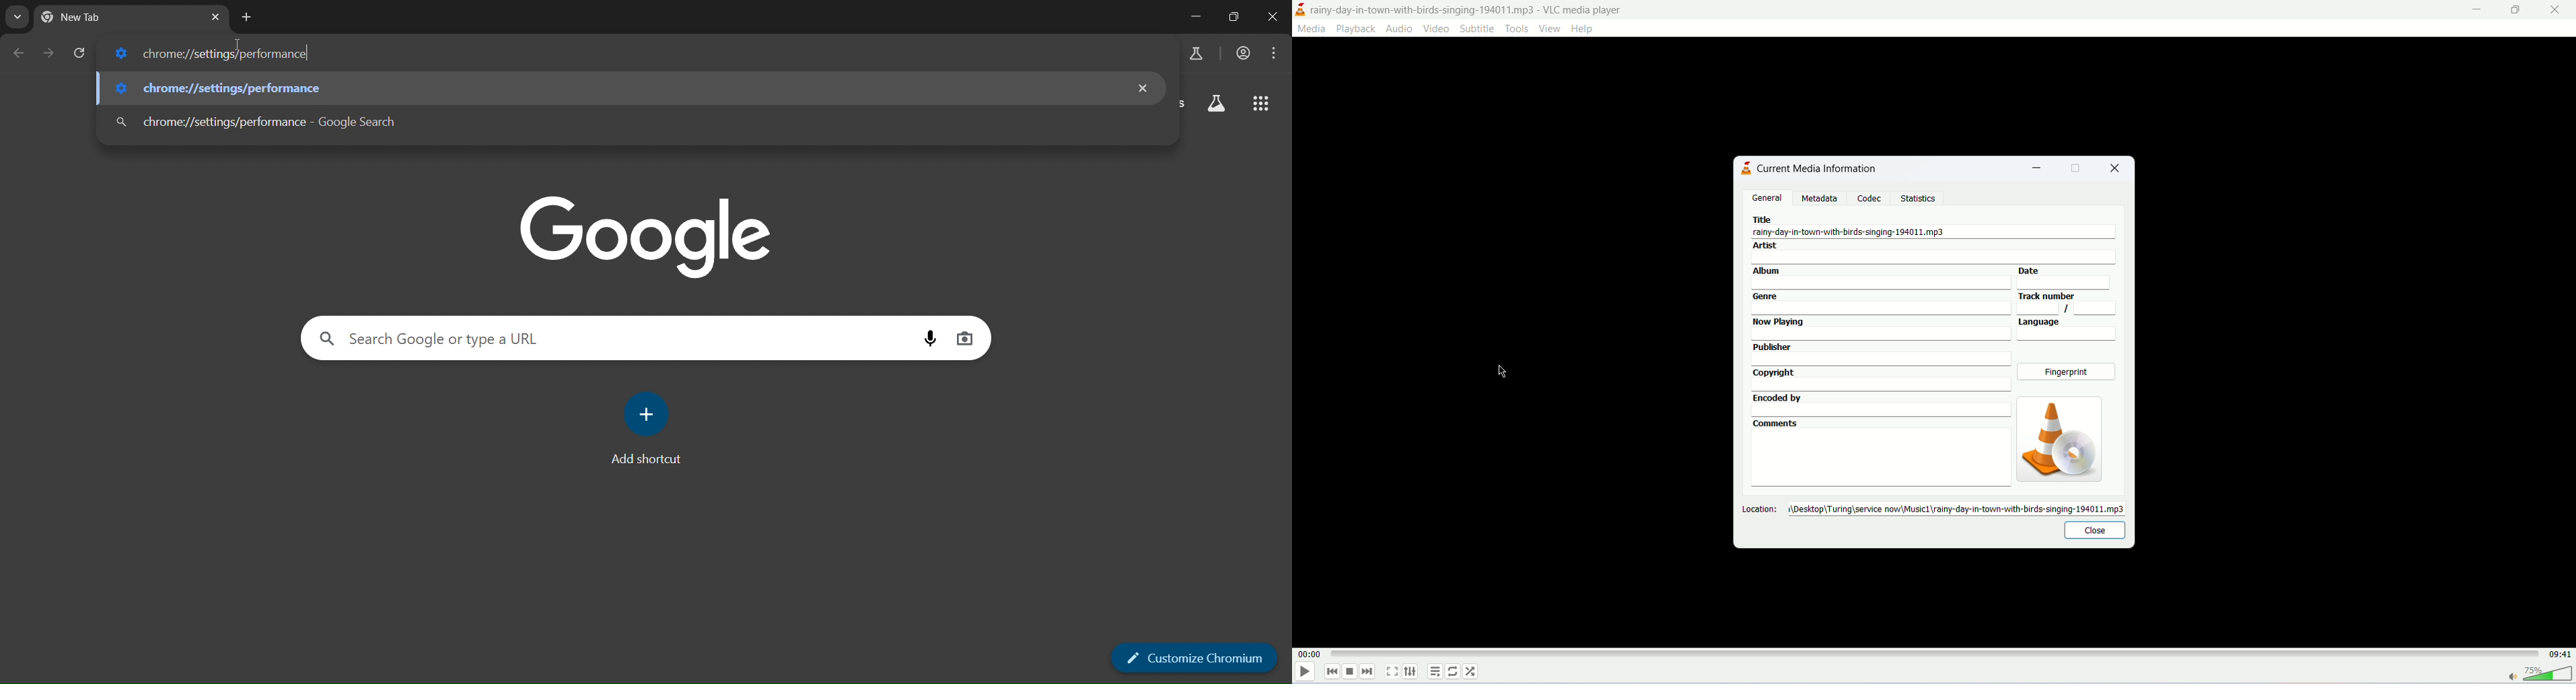  Describe the element at coordinates (647, 233) in the screenshot. I see `image ` at that location.